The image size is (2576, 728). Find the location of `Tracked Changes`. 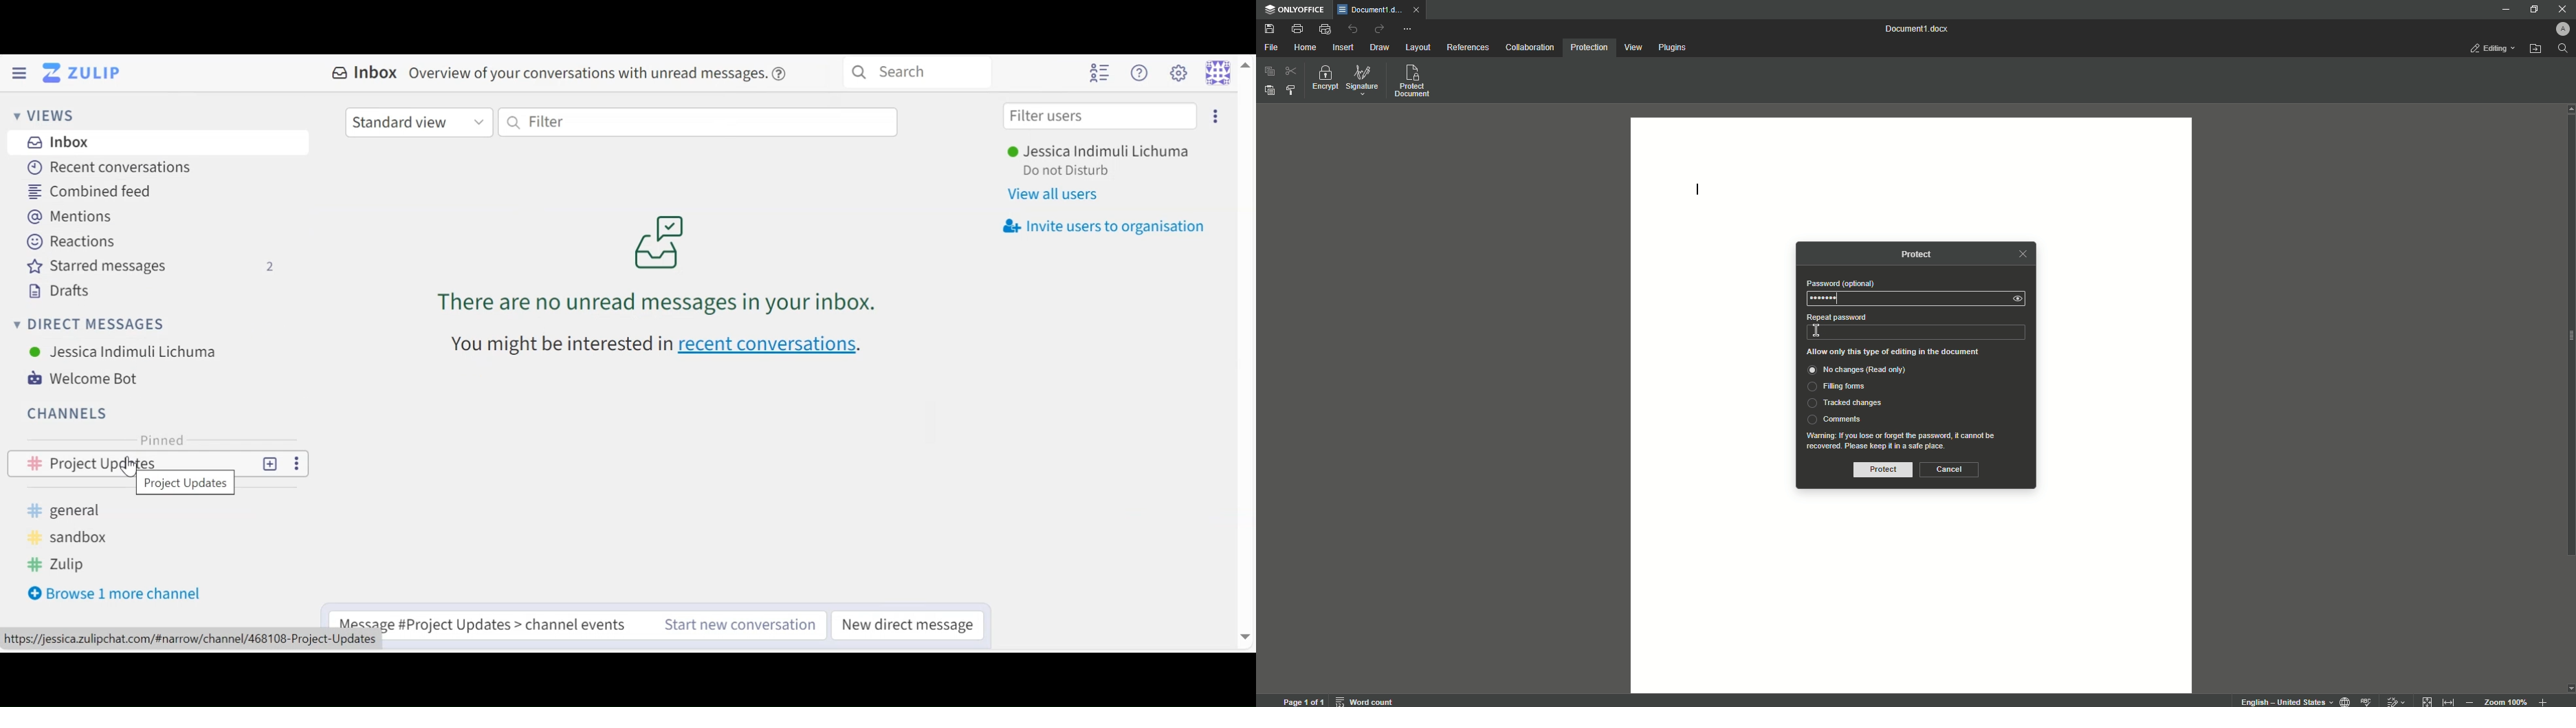

Tracked Changes is located at coordinates (1844, 404).